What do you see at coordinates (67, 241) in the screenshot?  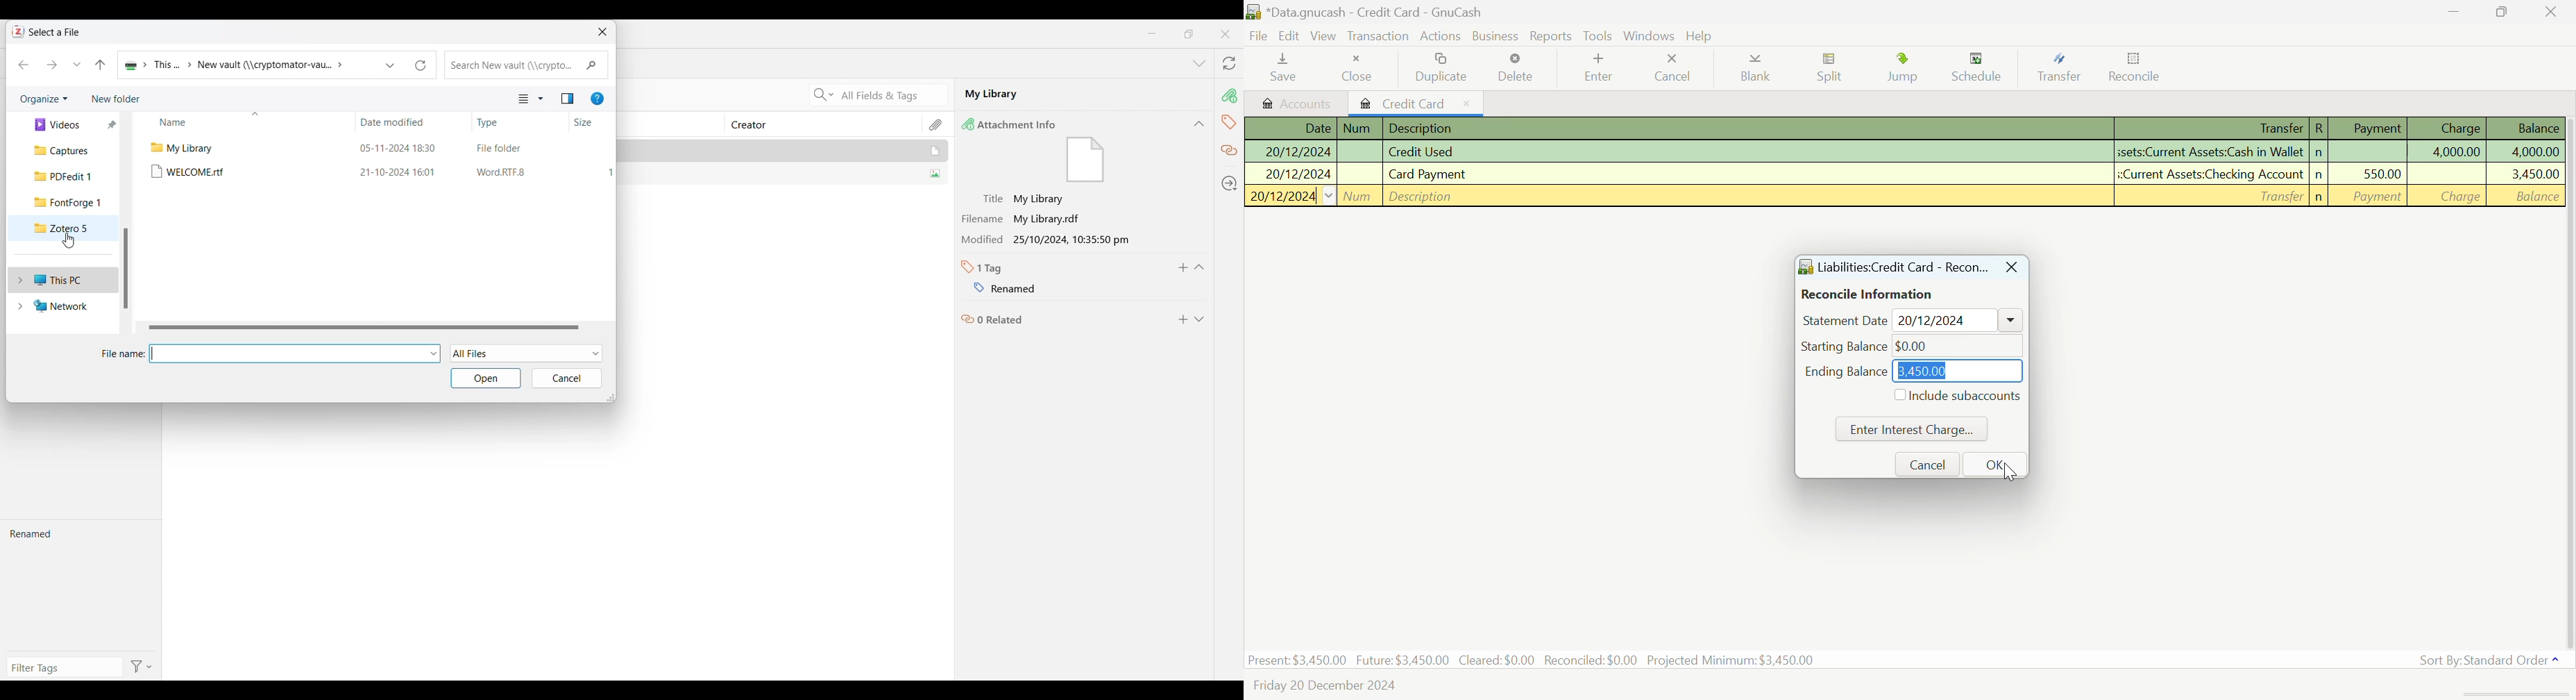 I see `Cursor ` at bounding box center [67, 241].